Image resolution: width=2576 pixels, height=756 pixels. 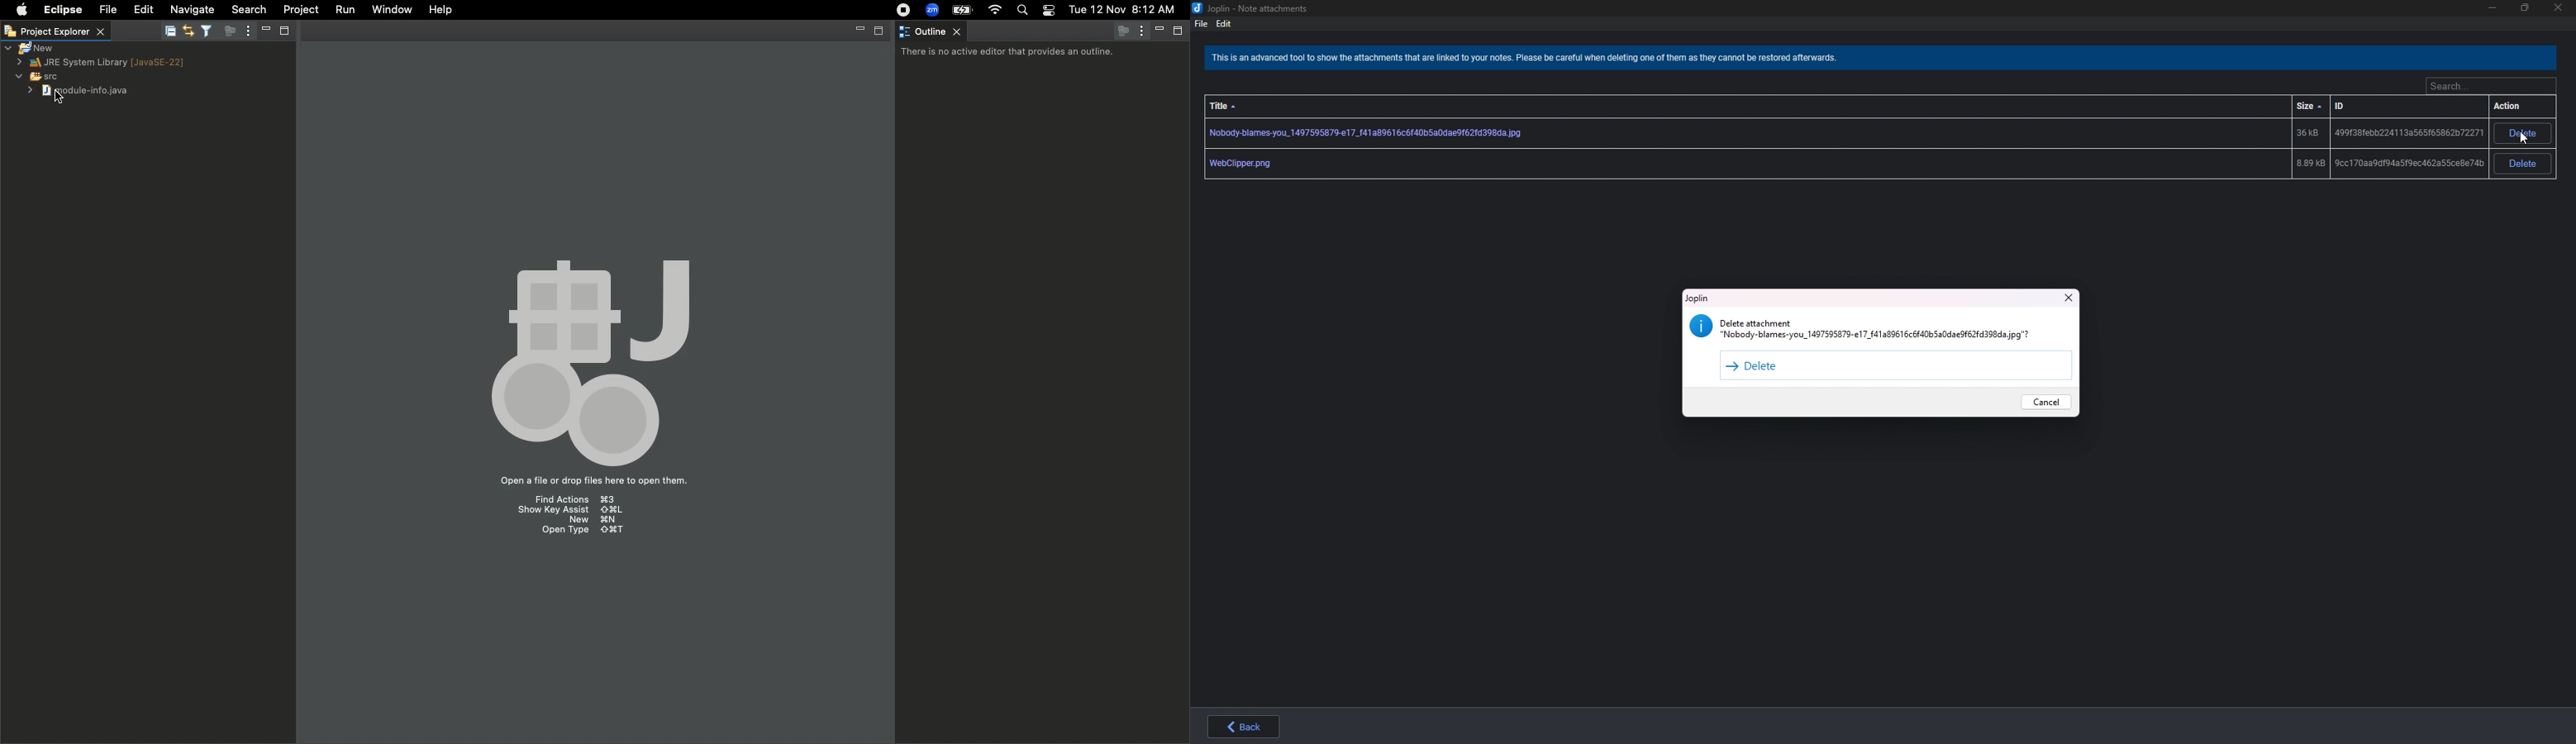 What do you see at coordinates (1181, 32) in the screenshot?
I see `Maximize` at bounding box center [1181, 32].